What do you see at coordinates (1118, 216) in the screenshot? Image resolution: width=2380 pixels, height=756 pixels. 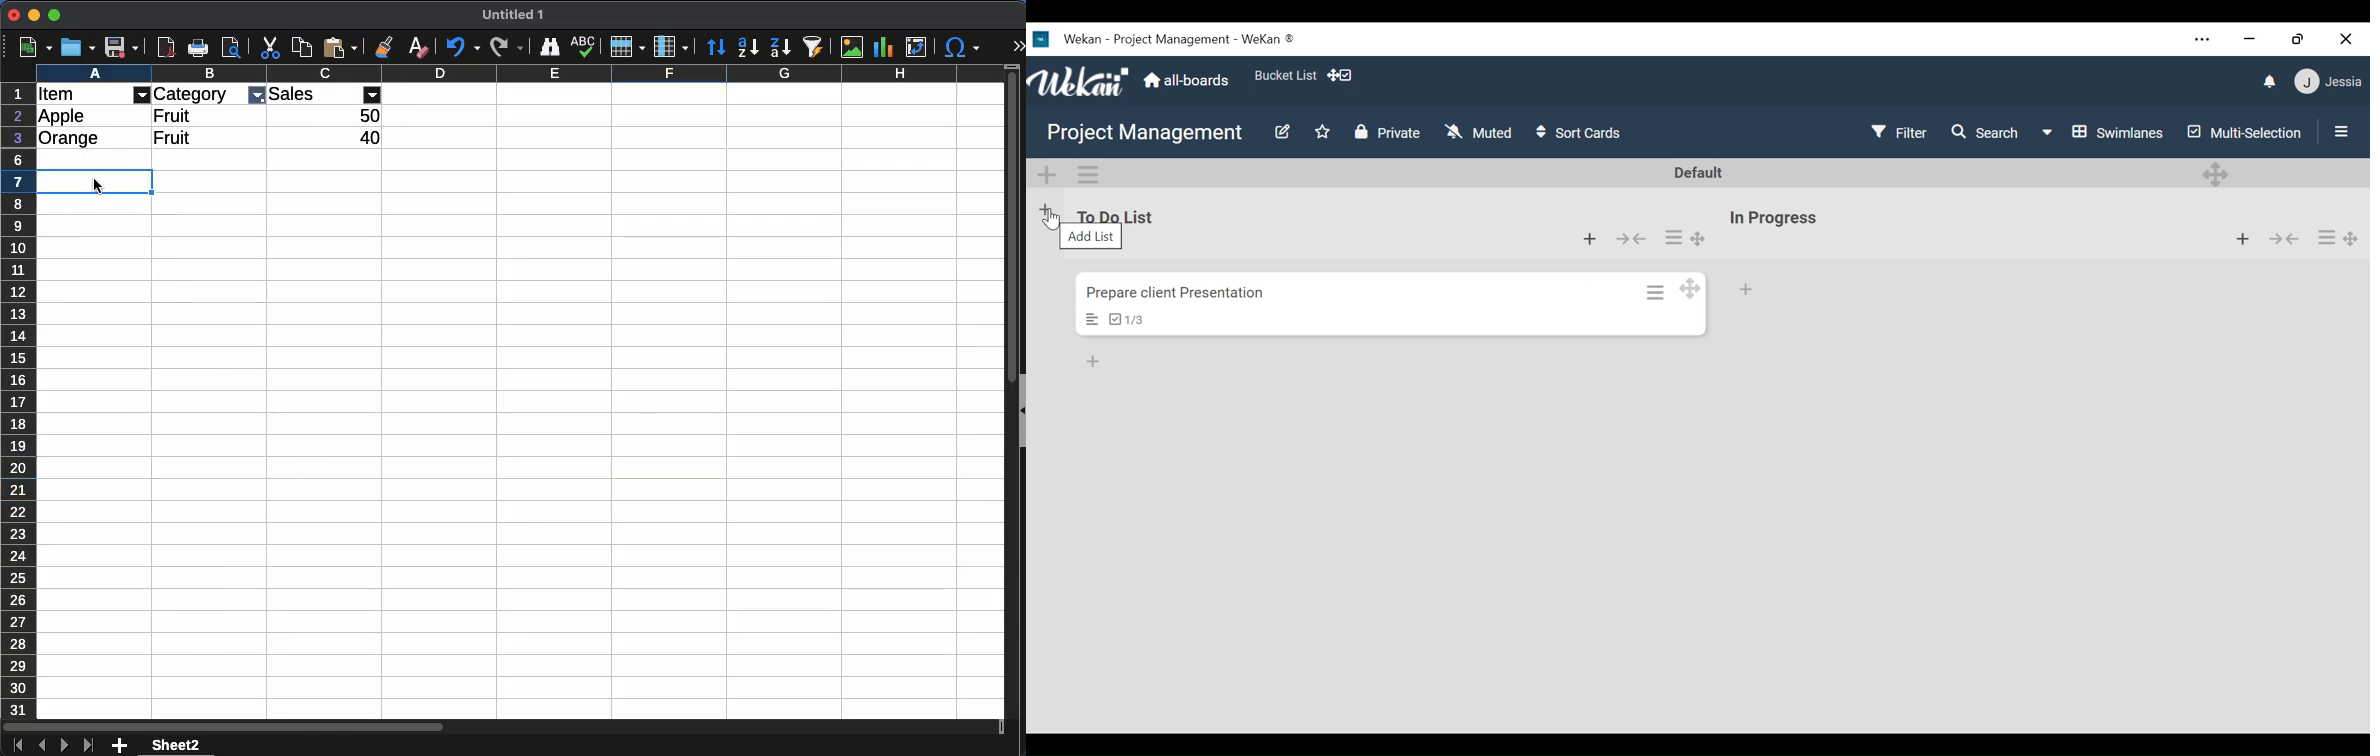 I see `List Title` at bounding box center [1118, 216].